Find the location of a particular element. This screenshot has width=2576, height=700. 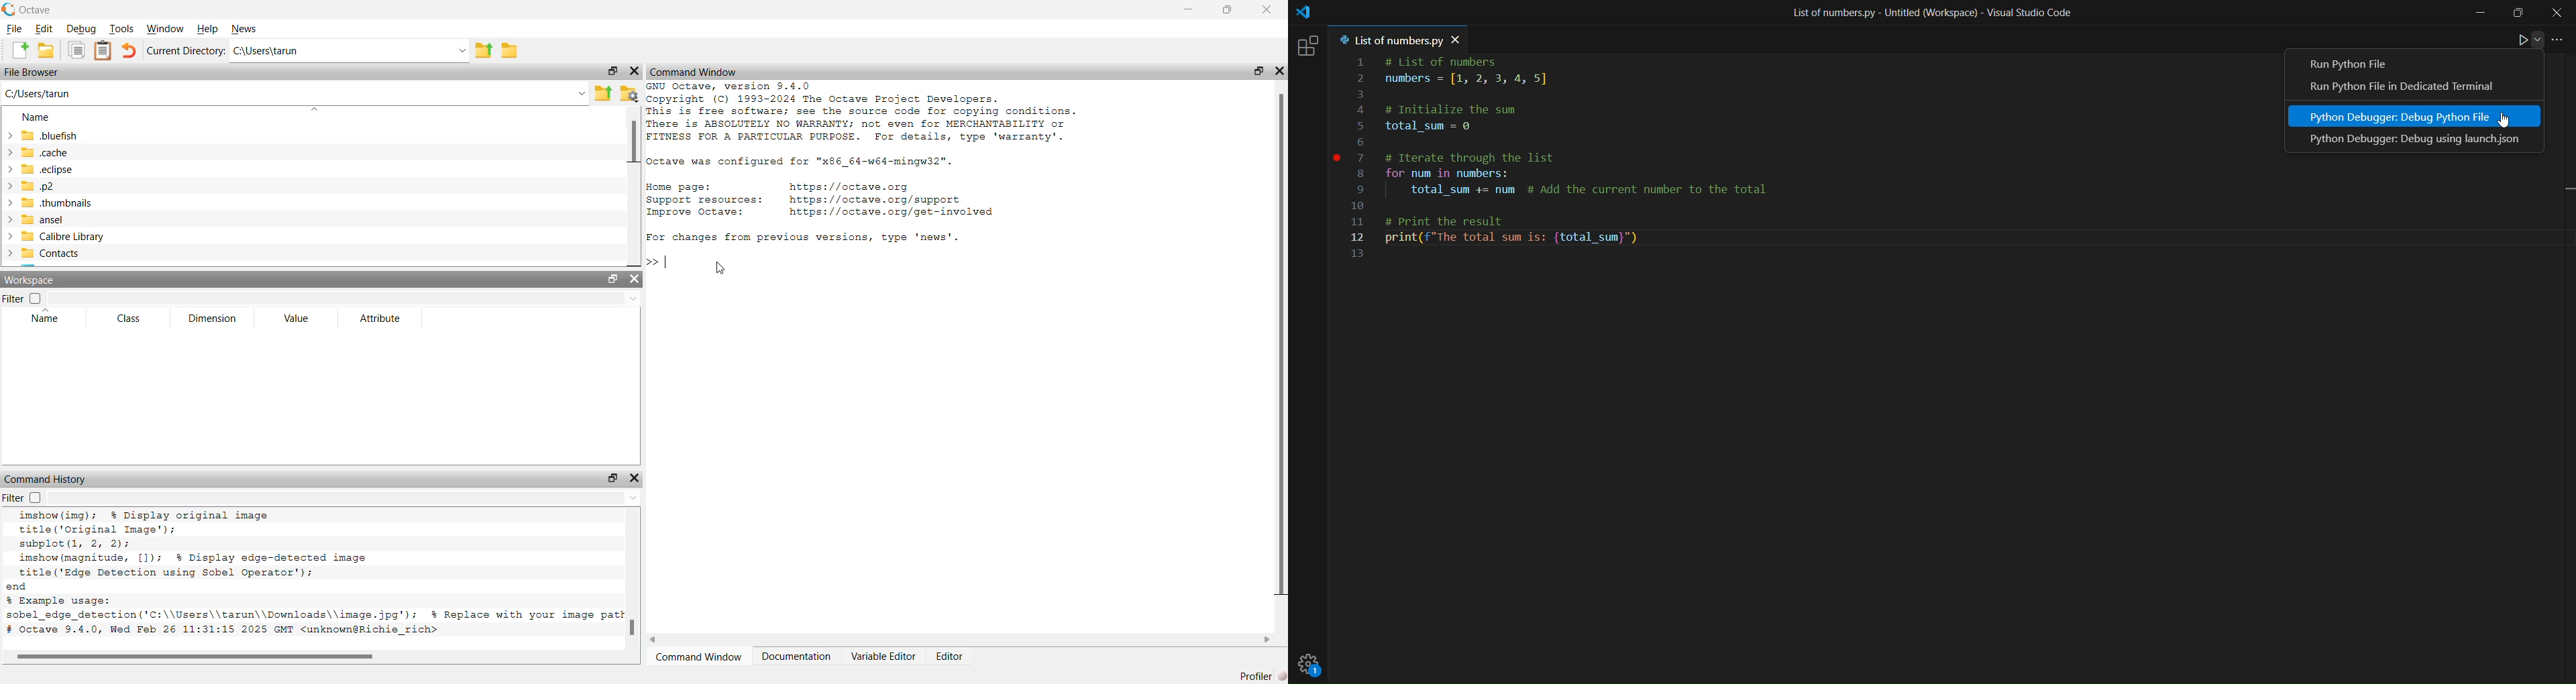

 Contacts is located at coordinates (46, 253).